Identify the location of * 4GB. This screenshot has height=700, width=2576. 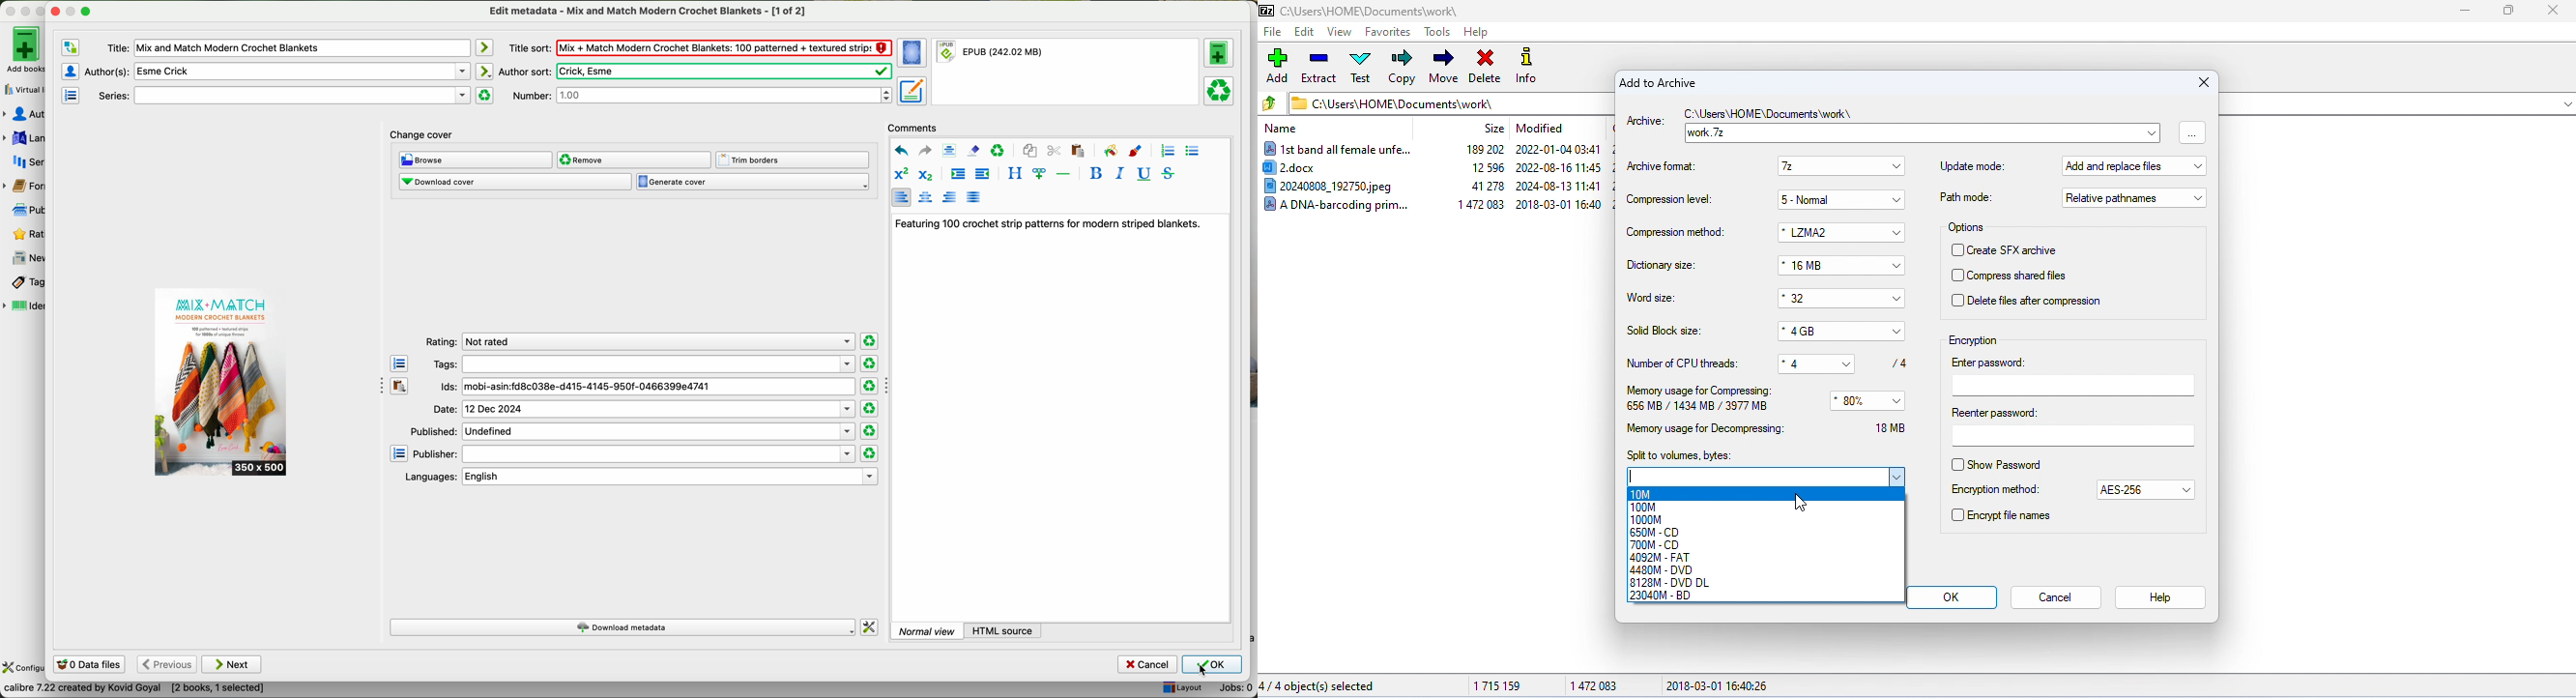
(1830, 332).